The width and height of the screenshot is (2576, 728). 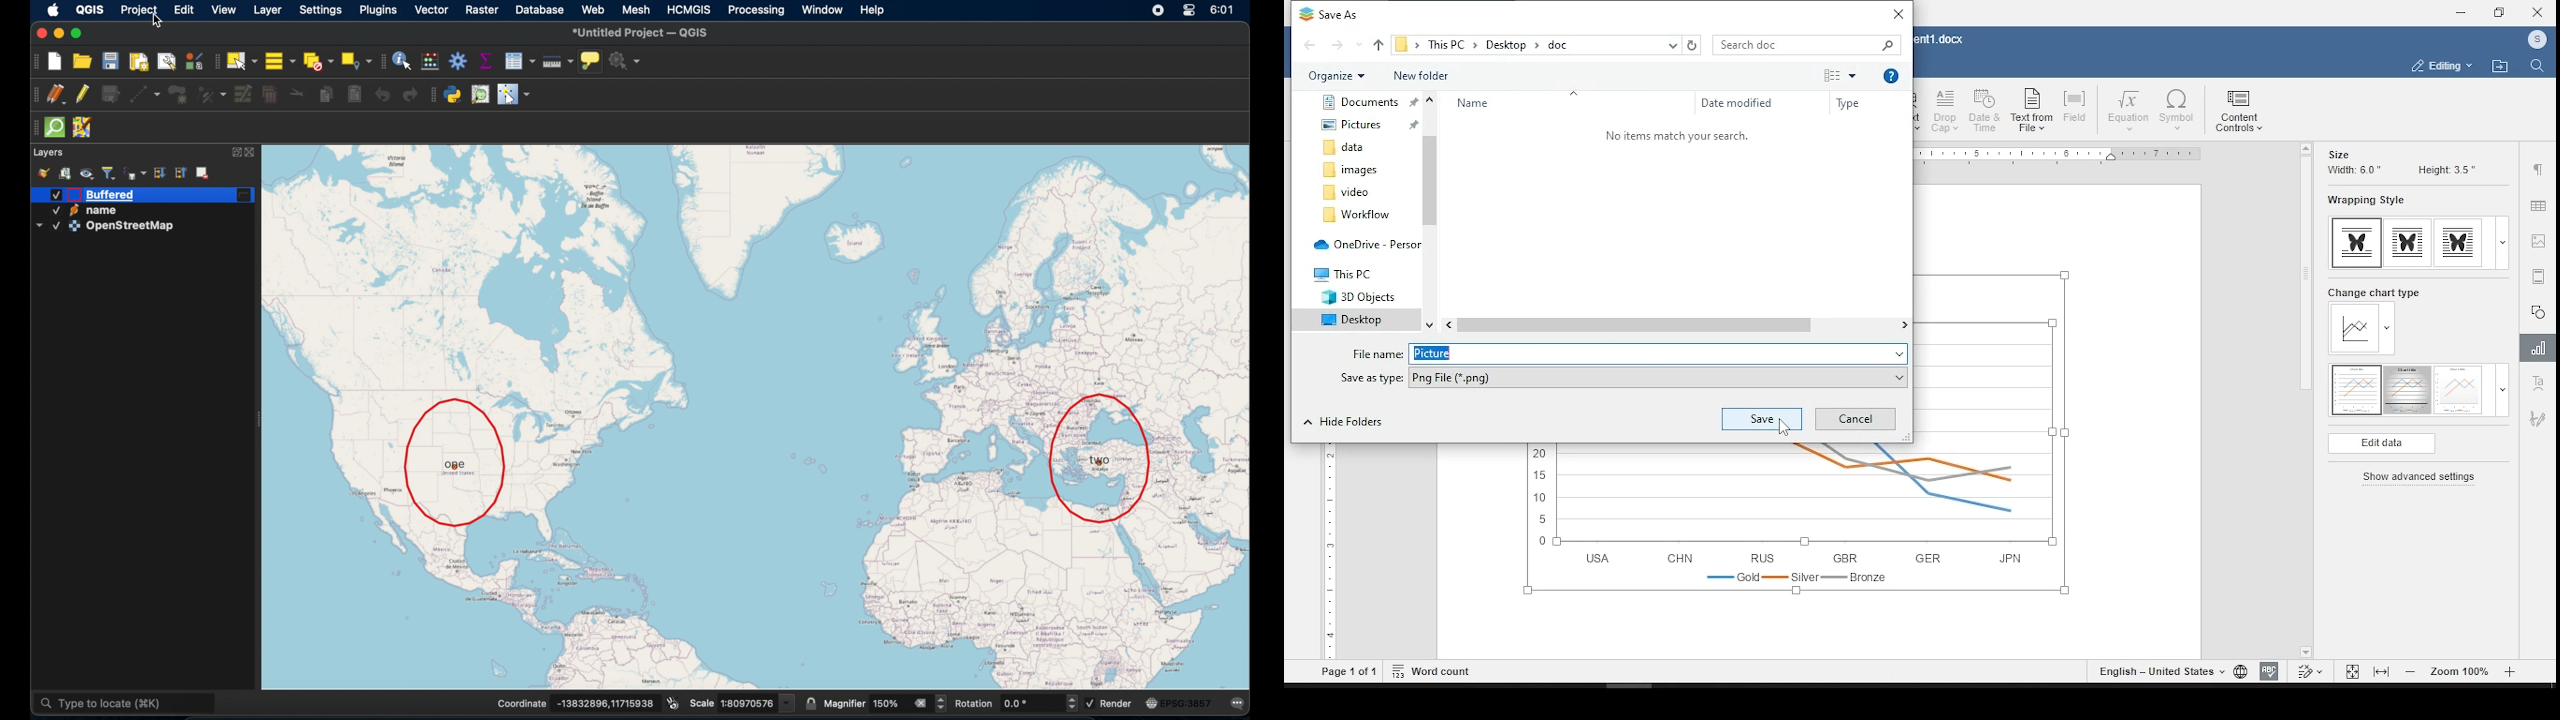 What do you see at coordinates (453, 95) in the screenshot?
I see `python console` at bounding box center [453, 95].